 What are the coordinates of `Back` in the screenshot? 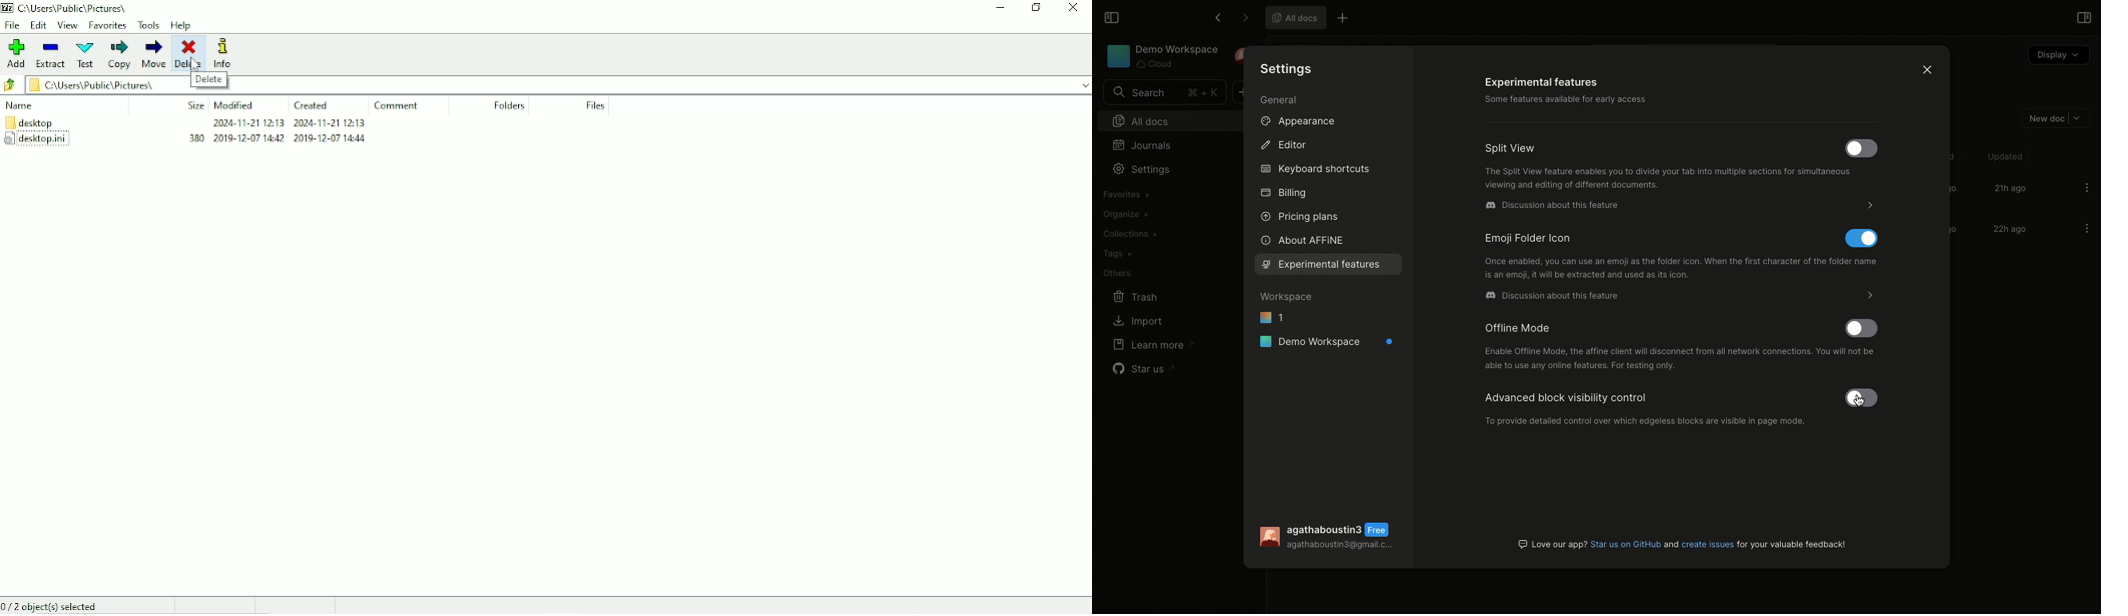 It's located at (1217, 18).